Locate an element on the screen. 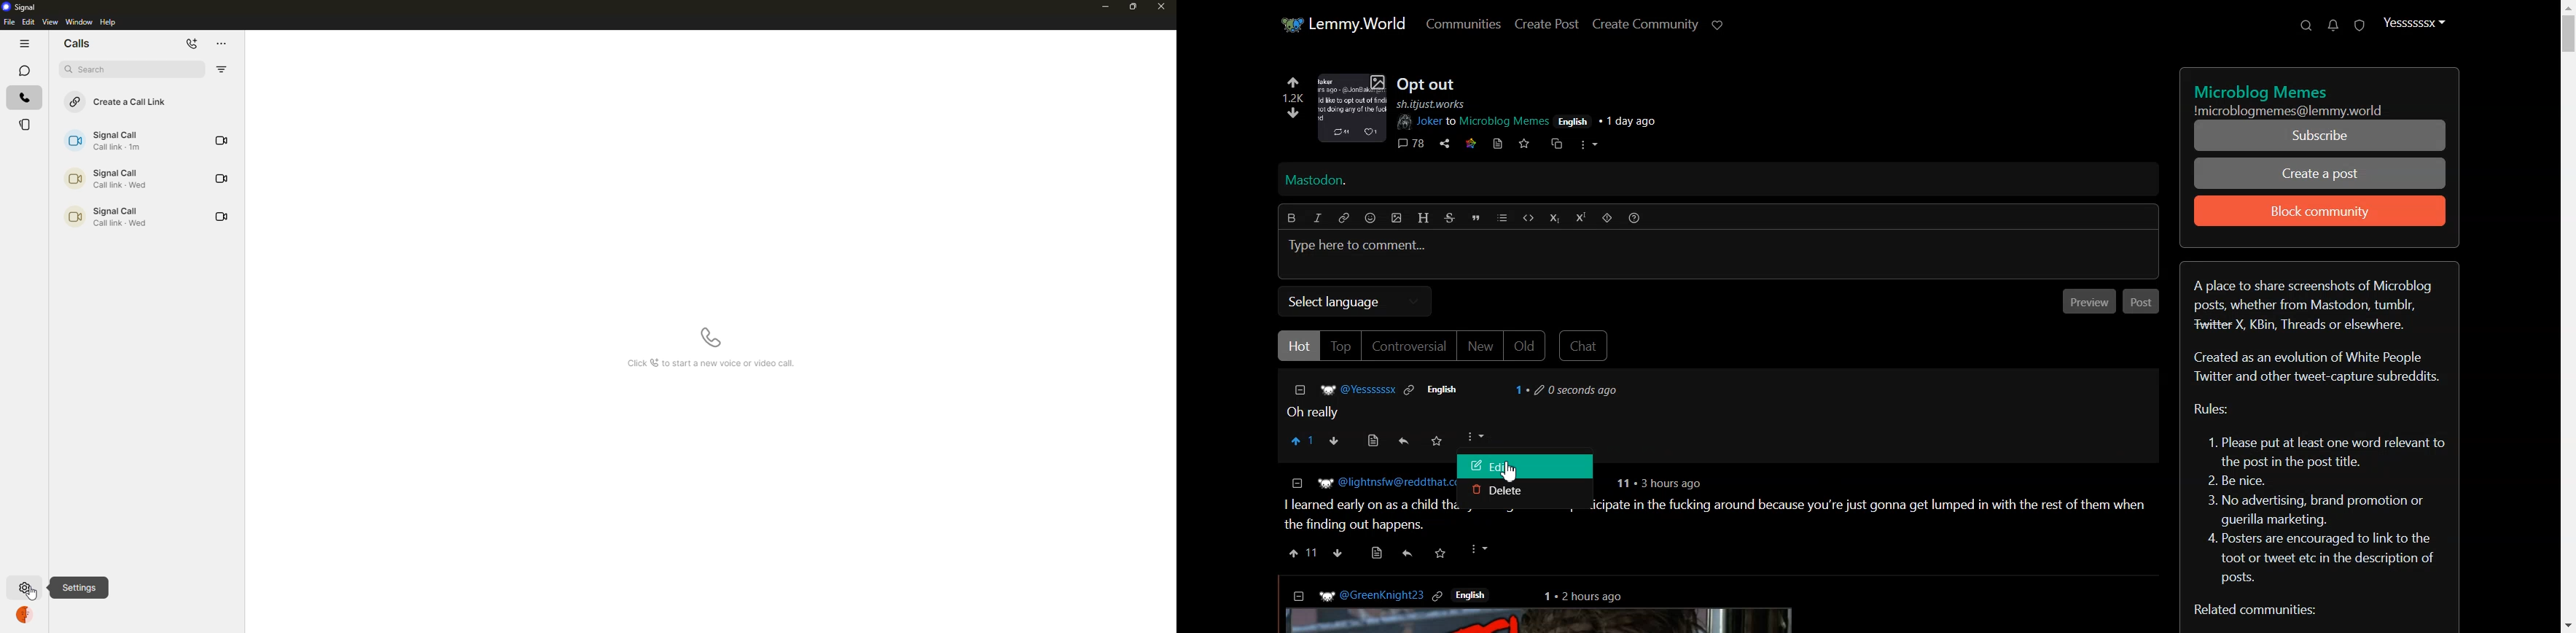 Image resolution: width=2576 pixels, height=644 pixels. Create Post is located at coordinates (1547, 23).